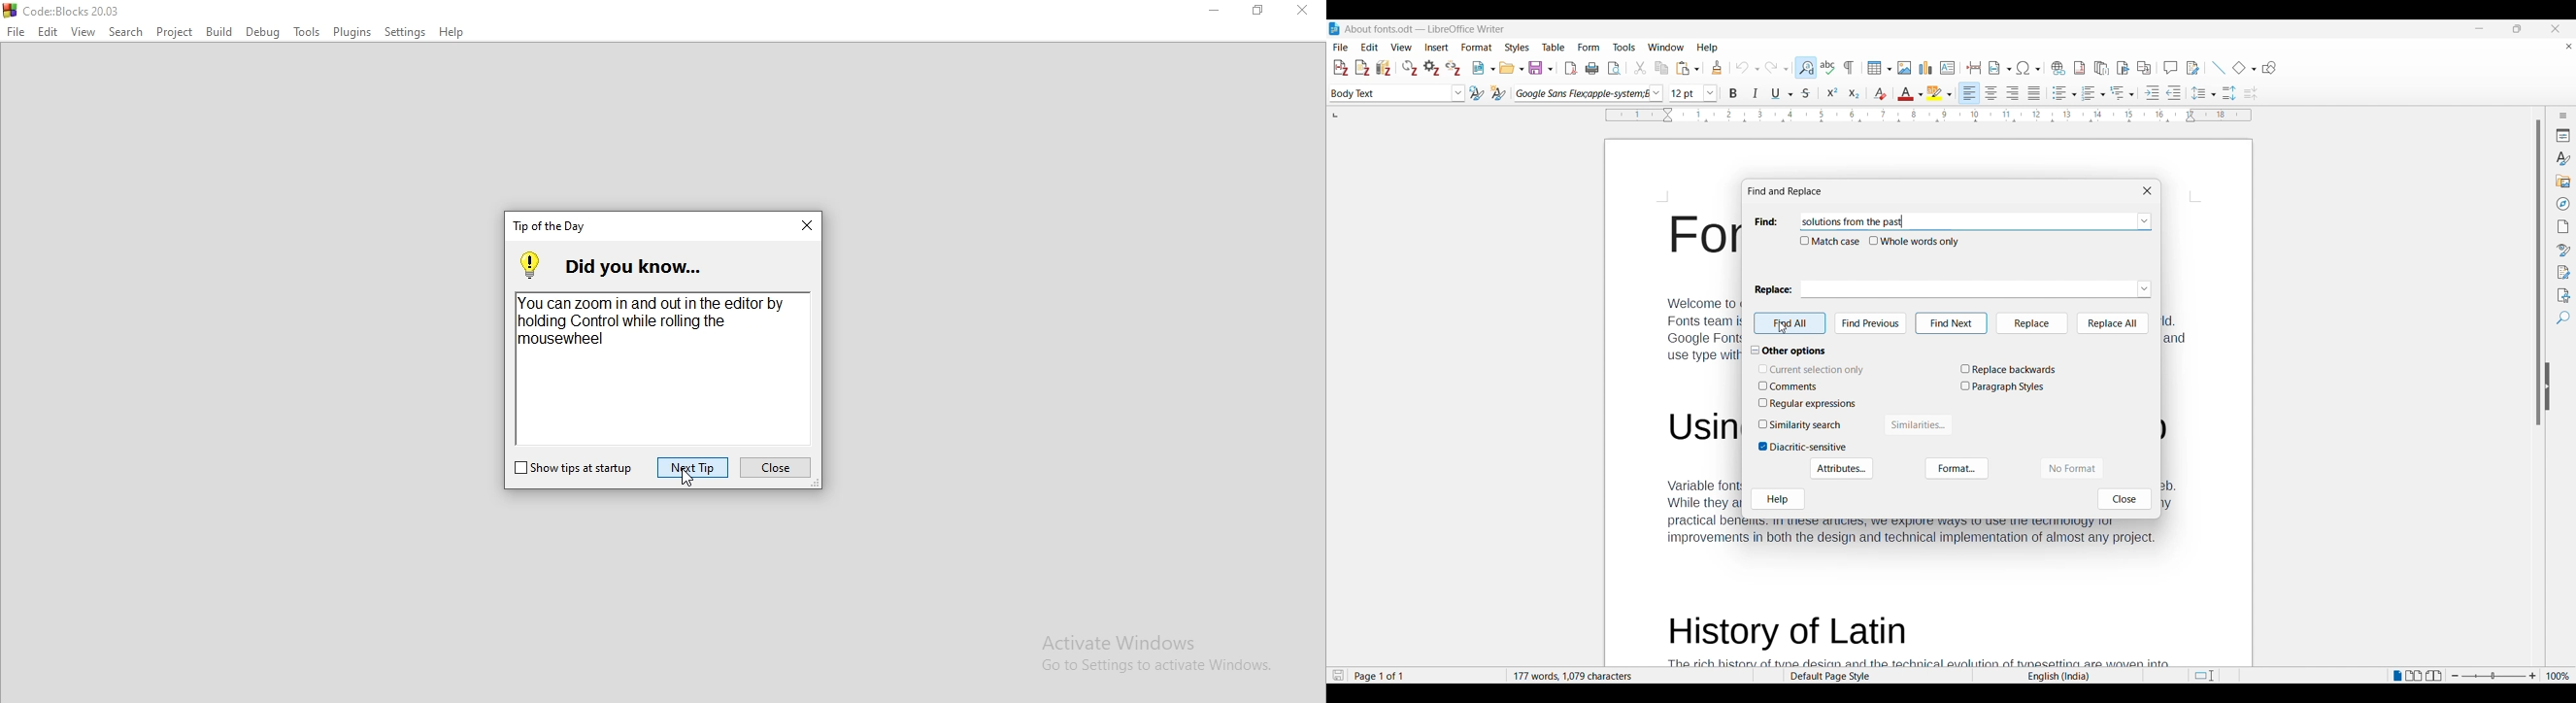 The image size is (2576, 728). What do you see at coordinates (1802, 425) in the screenshot?
I see `Toggle for Similarity search` at bounding box center [1802, 425].